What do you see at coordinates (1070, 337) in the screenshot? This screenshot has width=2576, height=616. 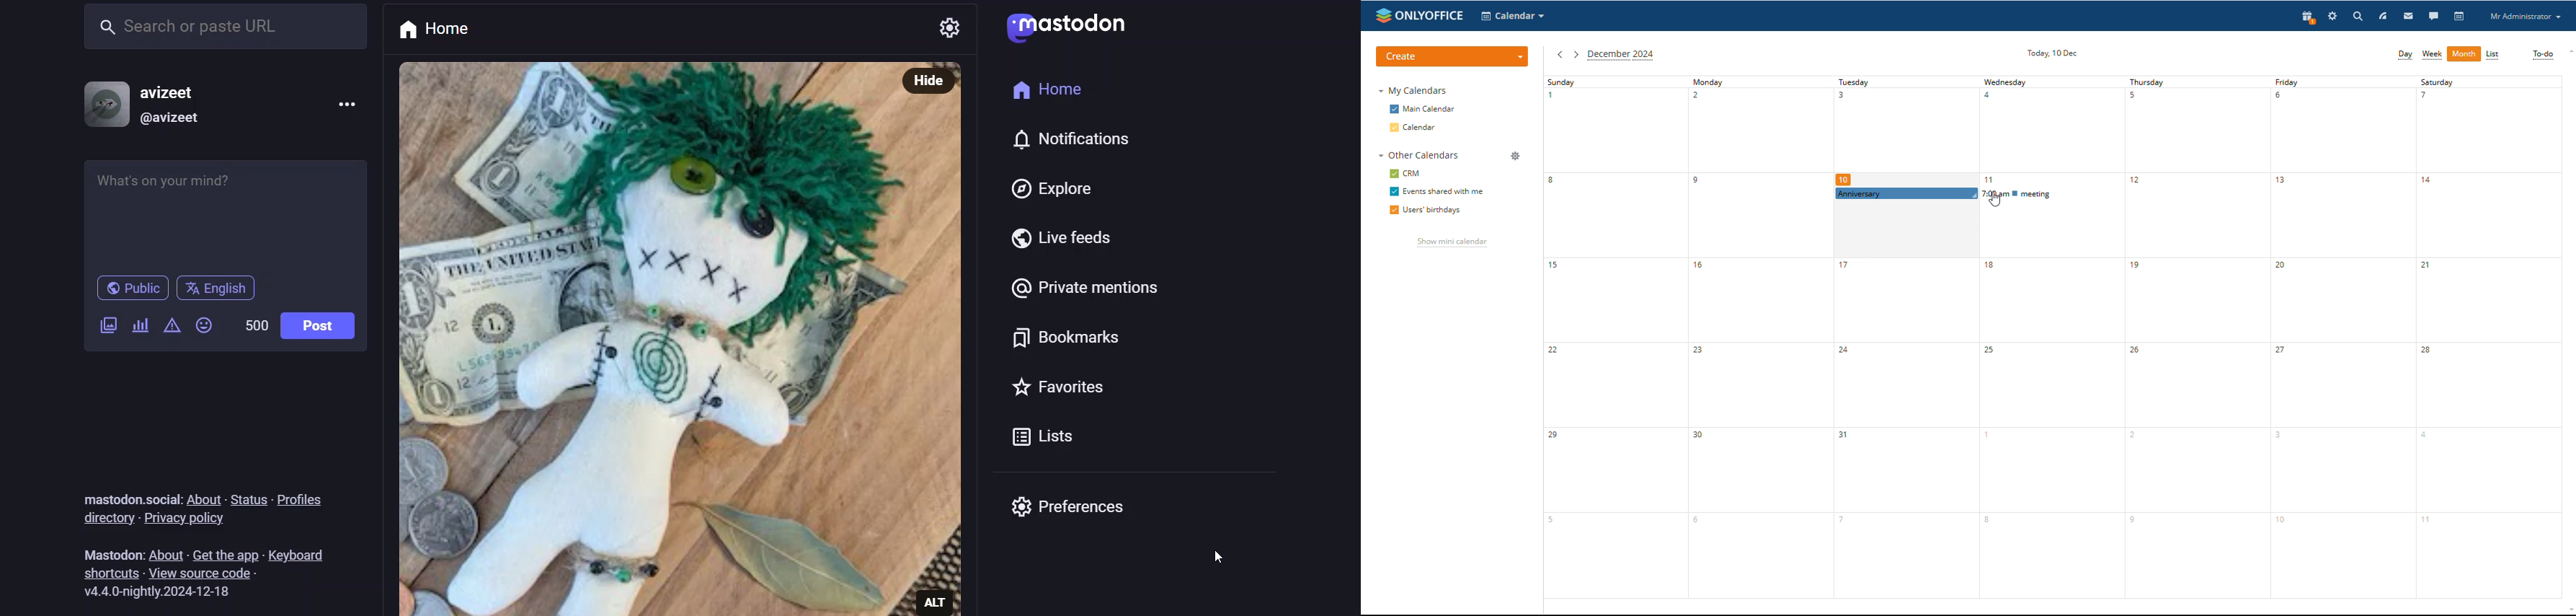 I see `bookmarks` at bounding box center [1070, 337].